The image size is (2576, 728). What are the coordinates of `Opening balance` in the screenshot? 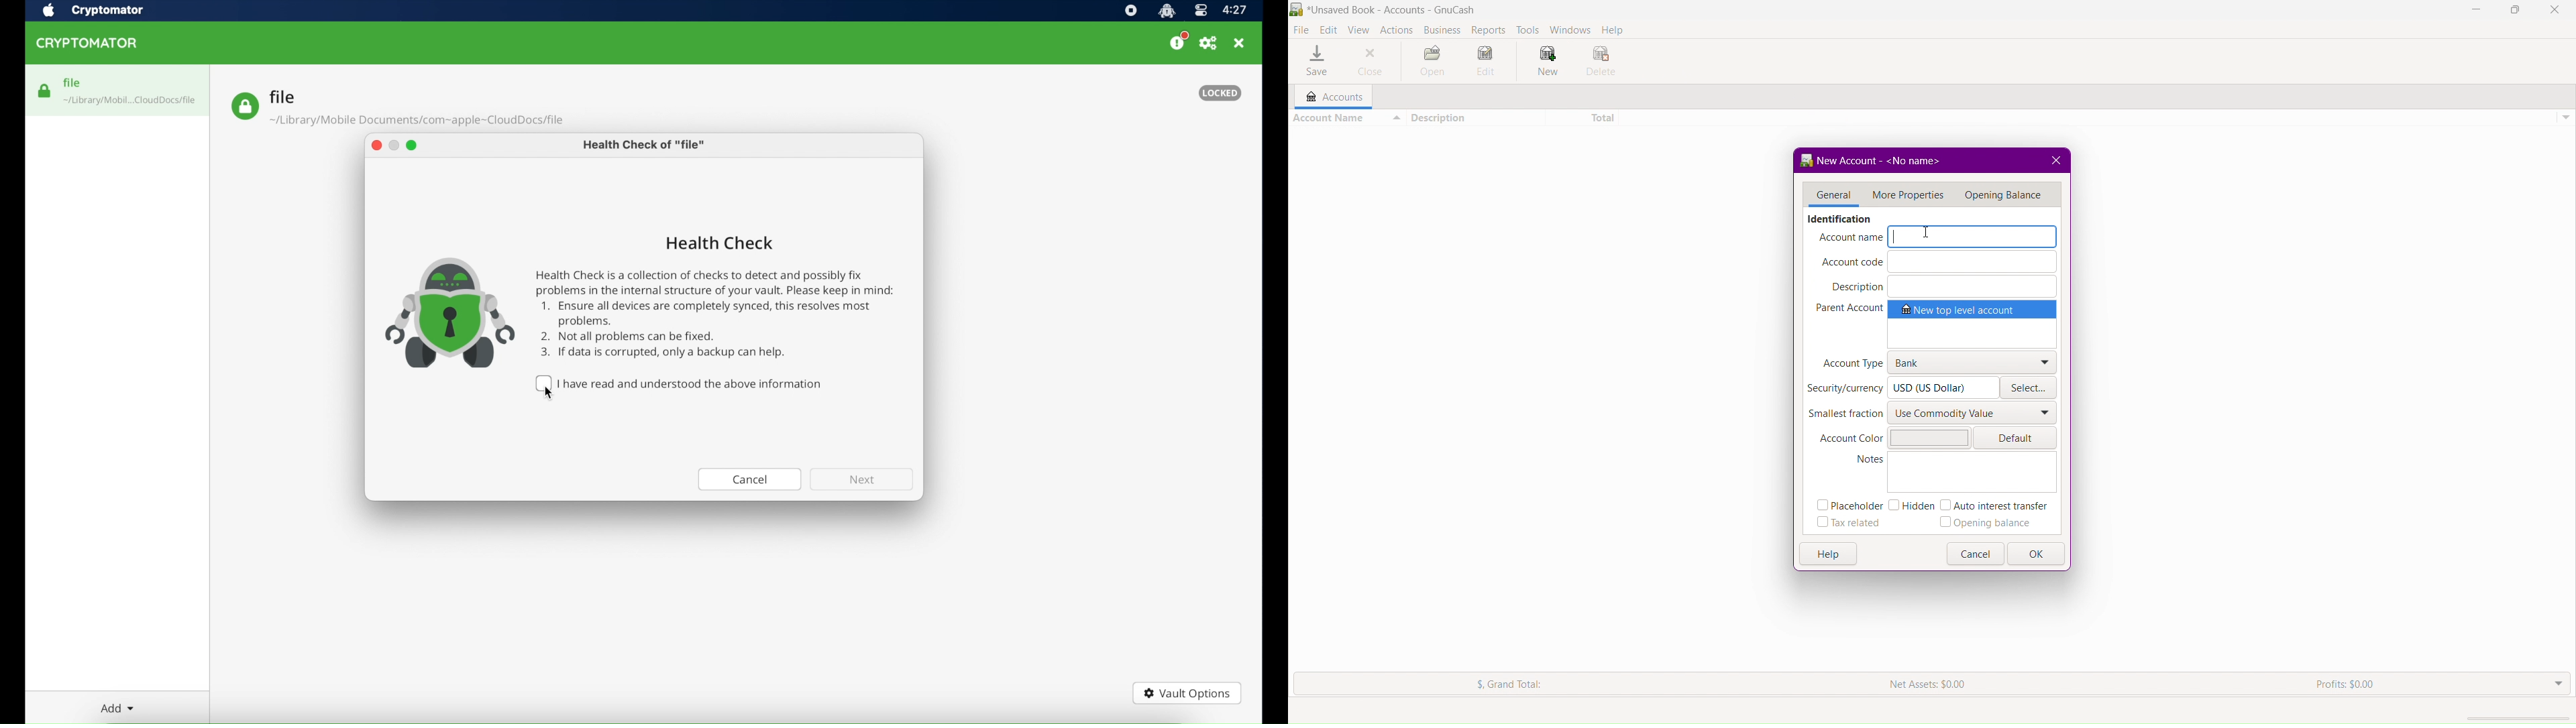 It's located at (1990, 524).